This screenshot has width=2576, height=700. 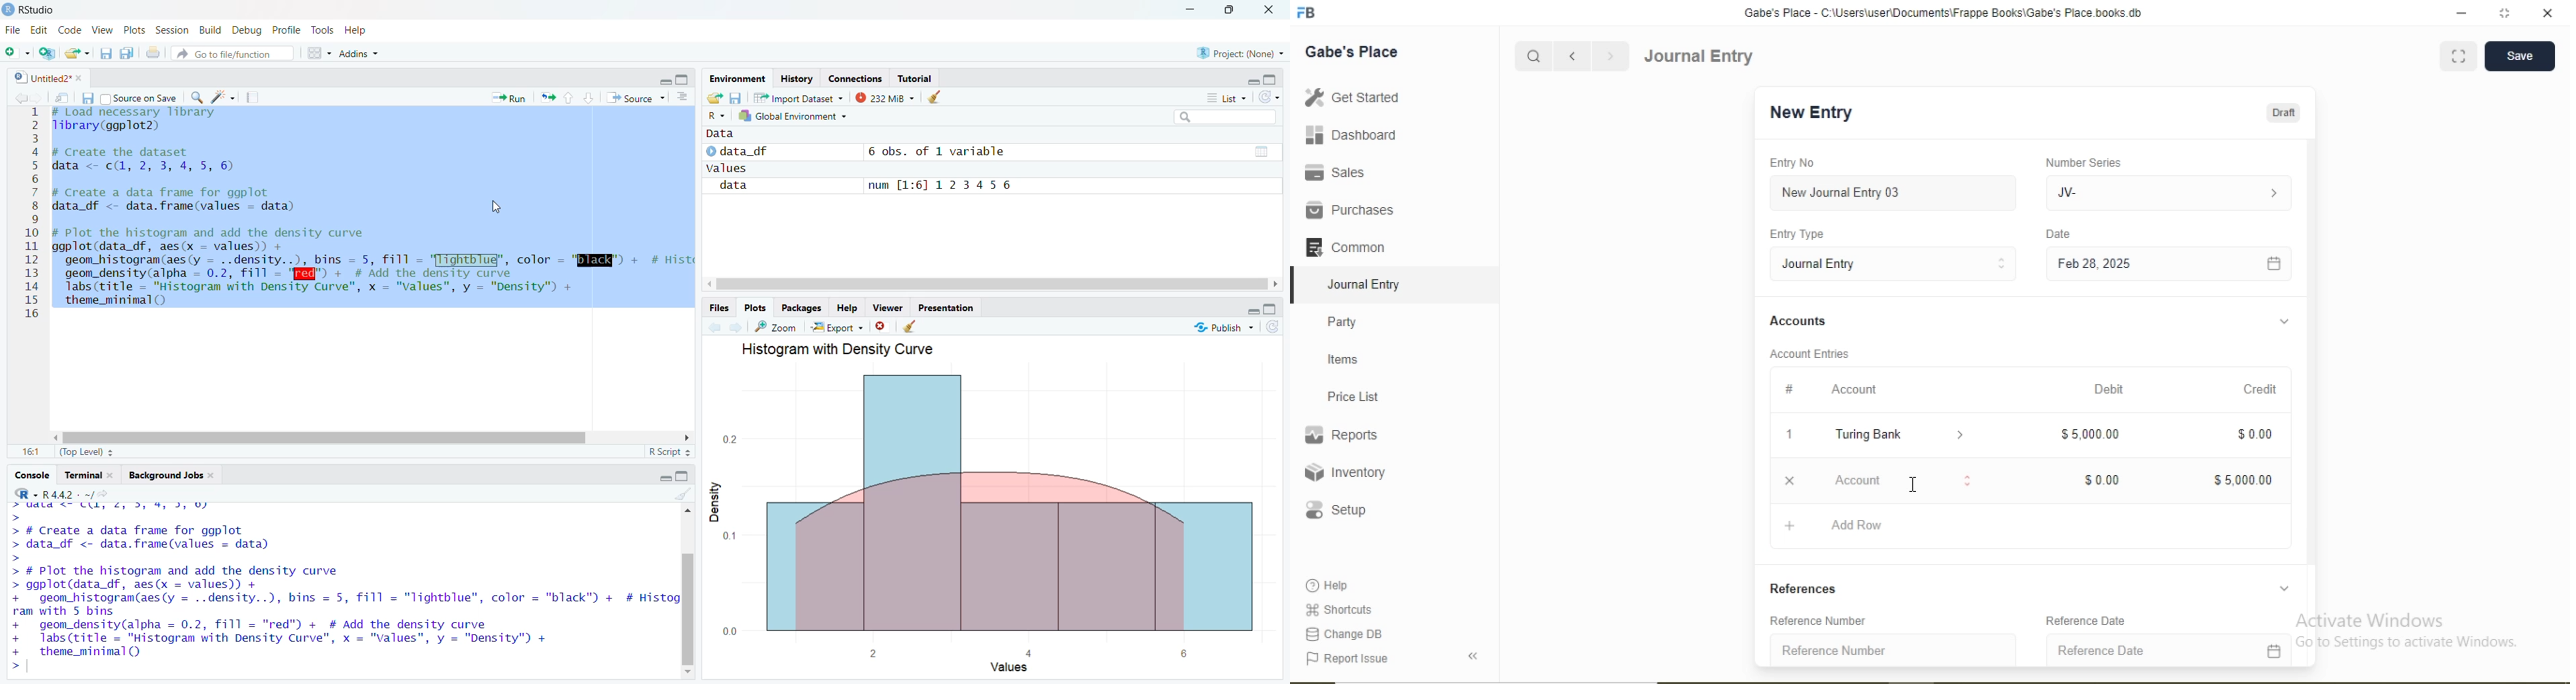 What do you see at coordinates (1962, 436) in the screenshot?
I see `Dropdown` at bounding box center [1962, 436].